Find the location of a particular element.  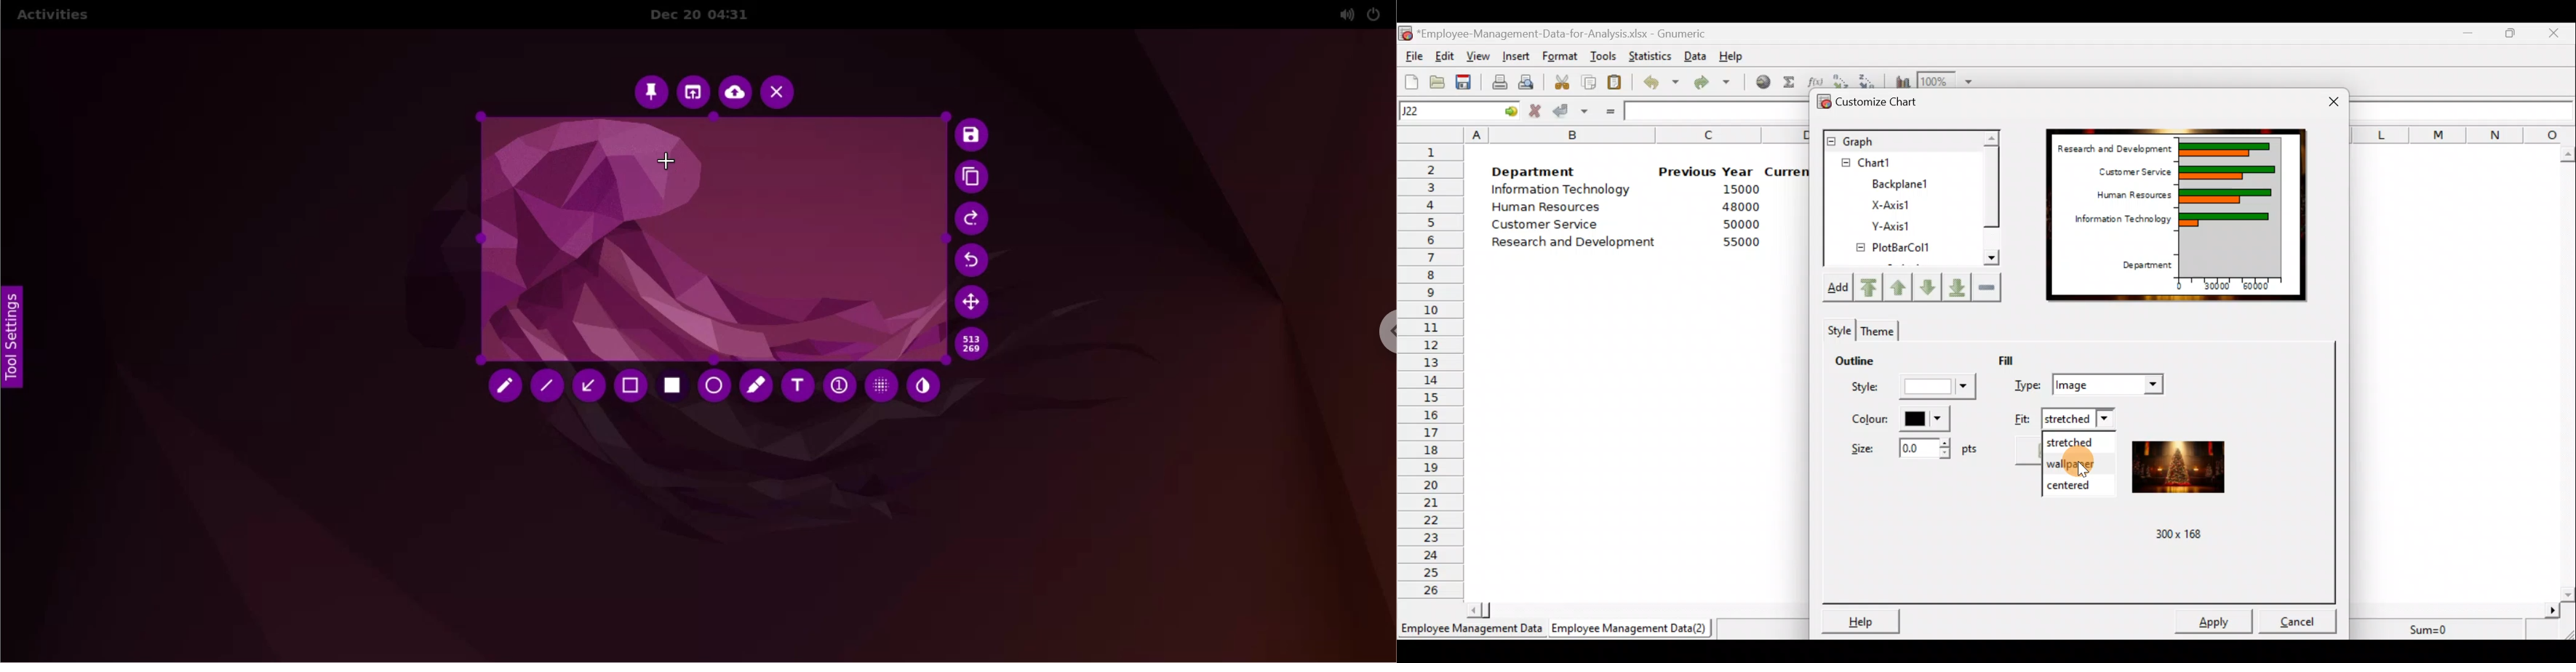

Scroll bar is located at coordinates (1991, 200).